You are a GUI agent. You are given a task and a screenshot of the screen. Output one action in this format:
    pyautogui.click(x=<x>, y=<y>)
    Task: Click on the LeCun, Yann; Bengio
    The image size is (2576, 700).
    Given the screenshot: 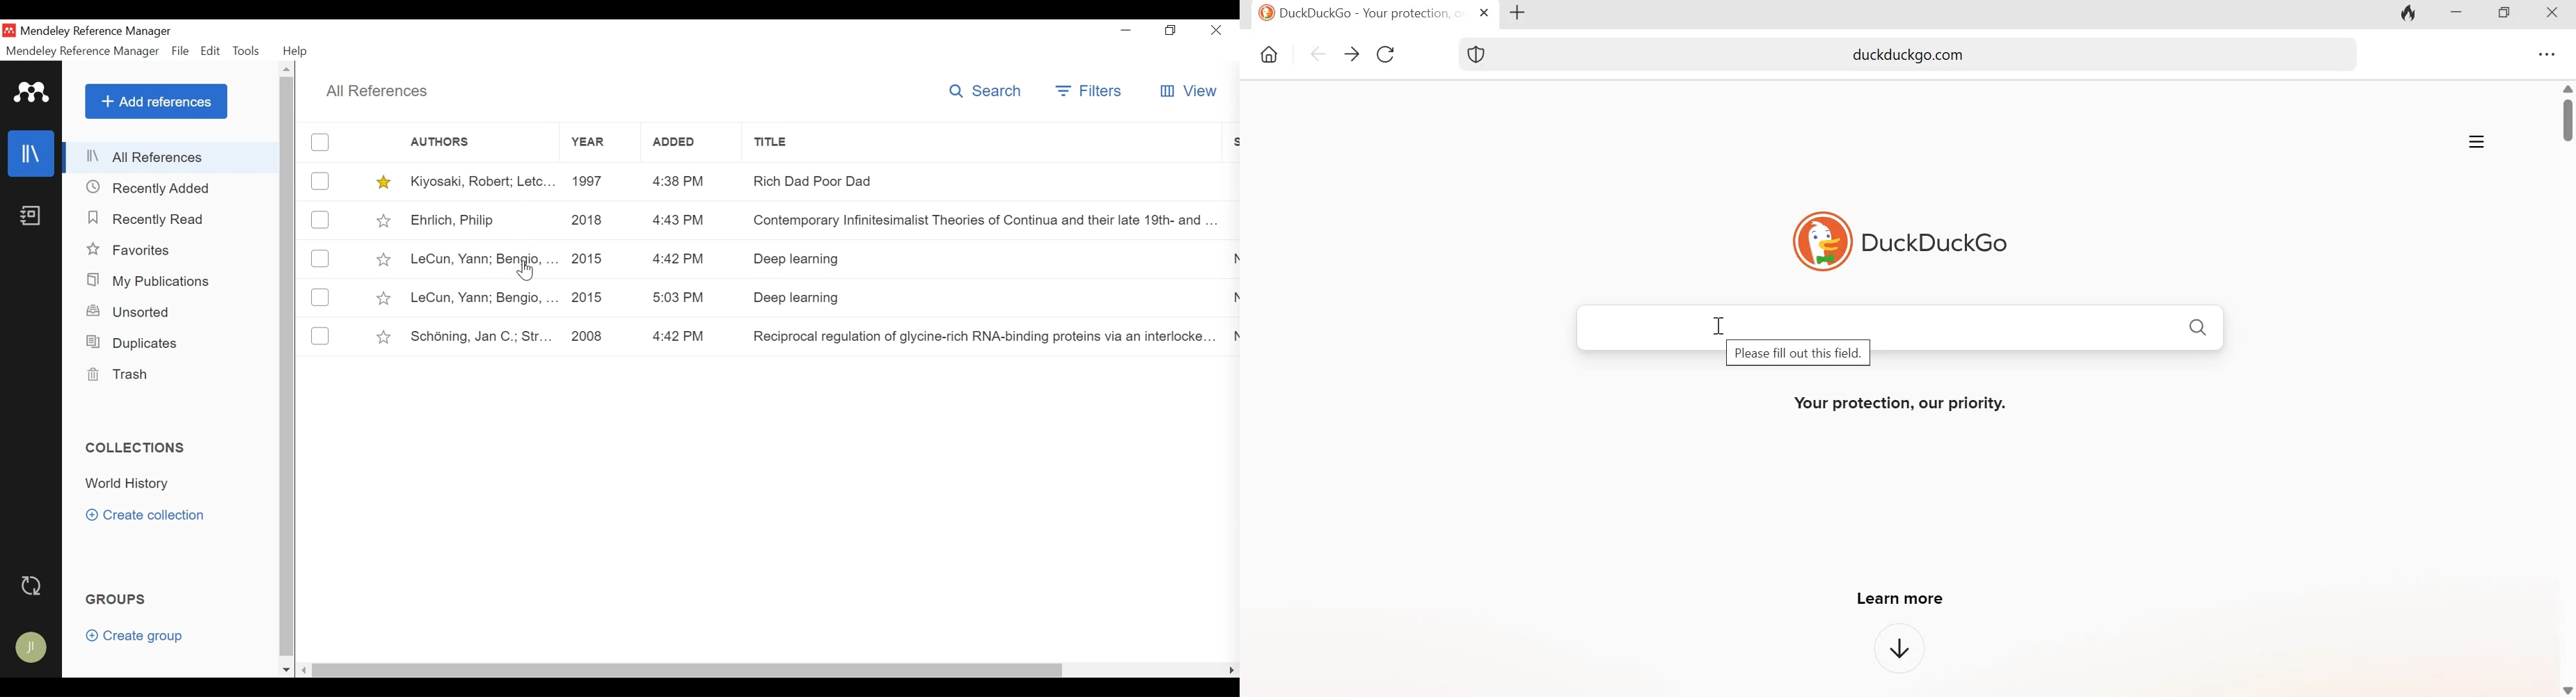 What is the action you would take?
    pyautogui.click(x=483, y=298)
    